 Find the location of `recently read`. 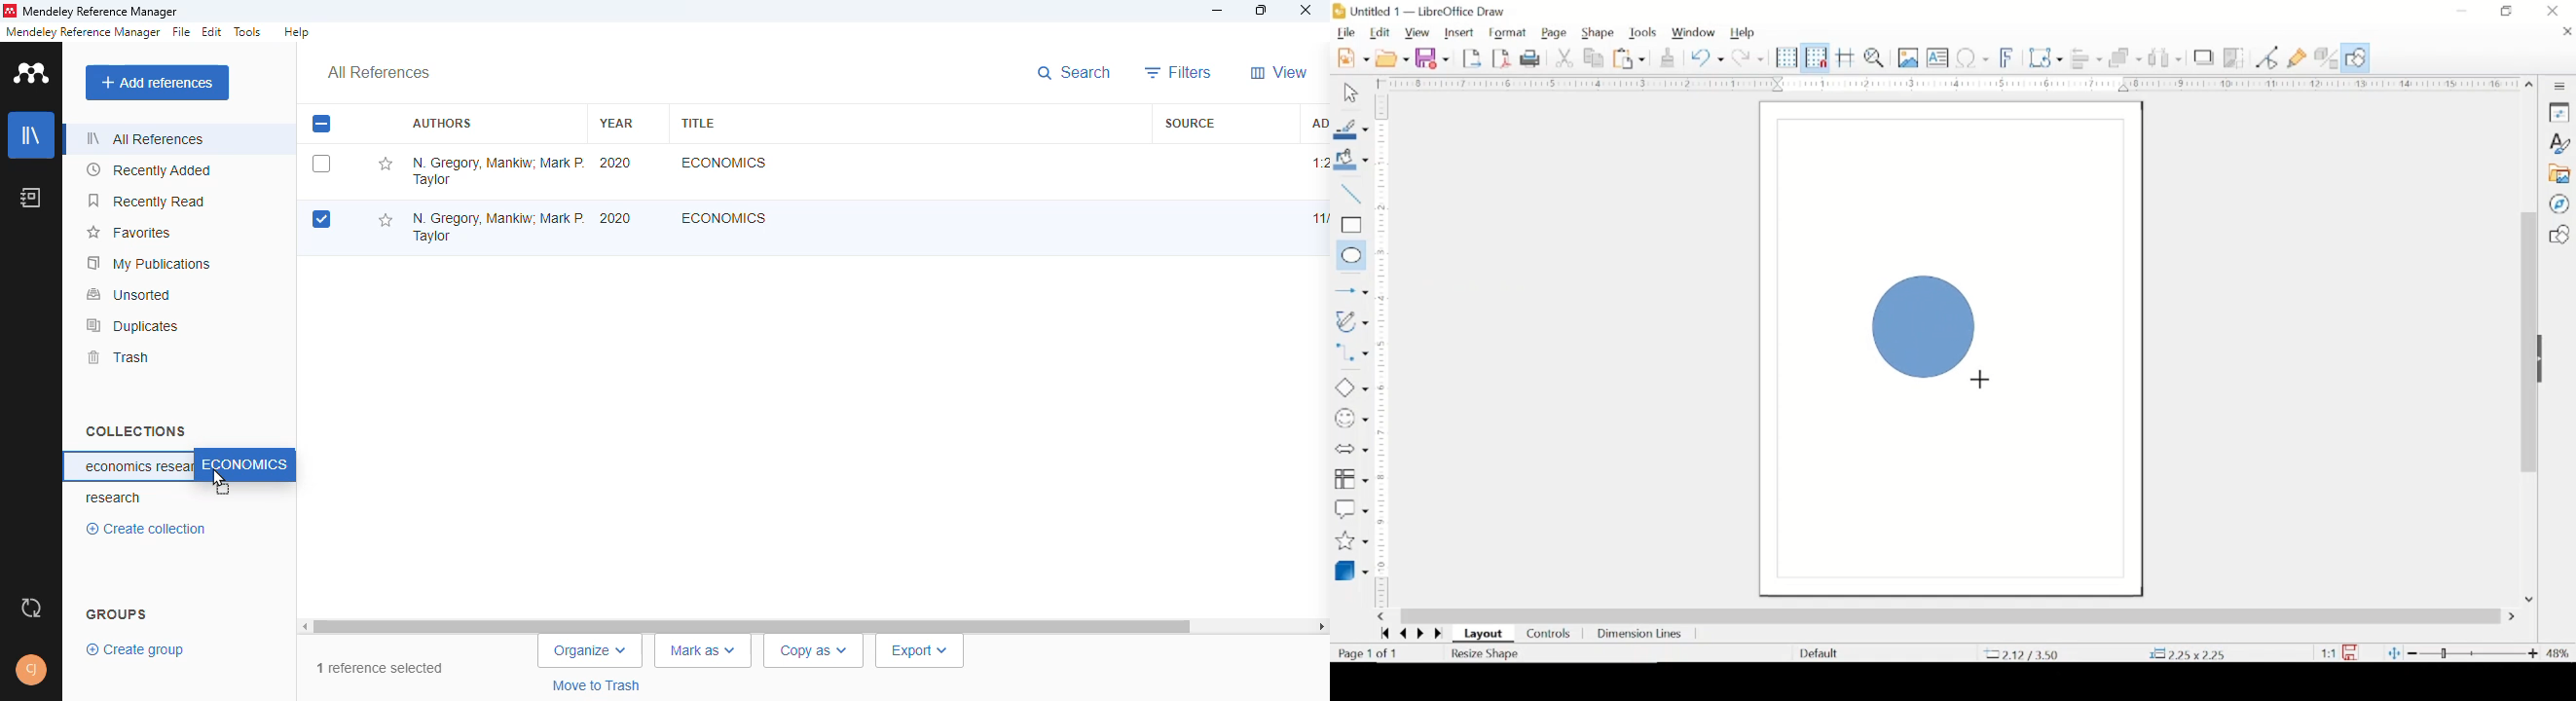

recently read is located at coordinates (148, 201).